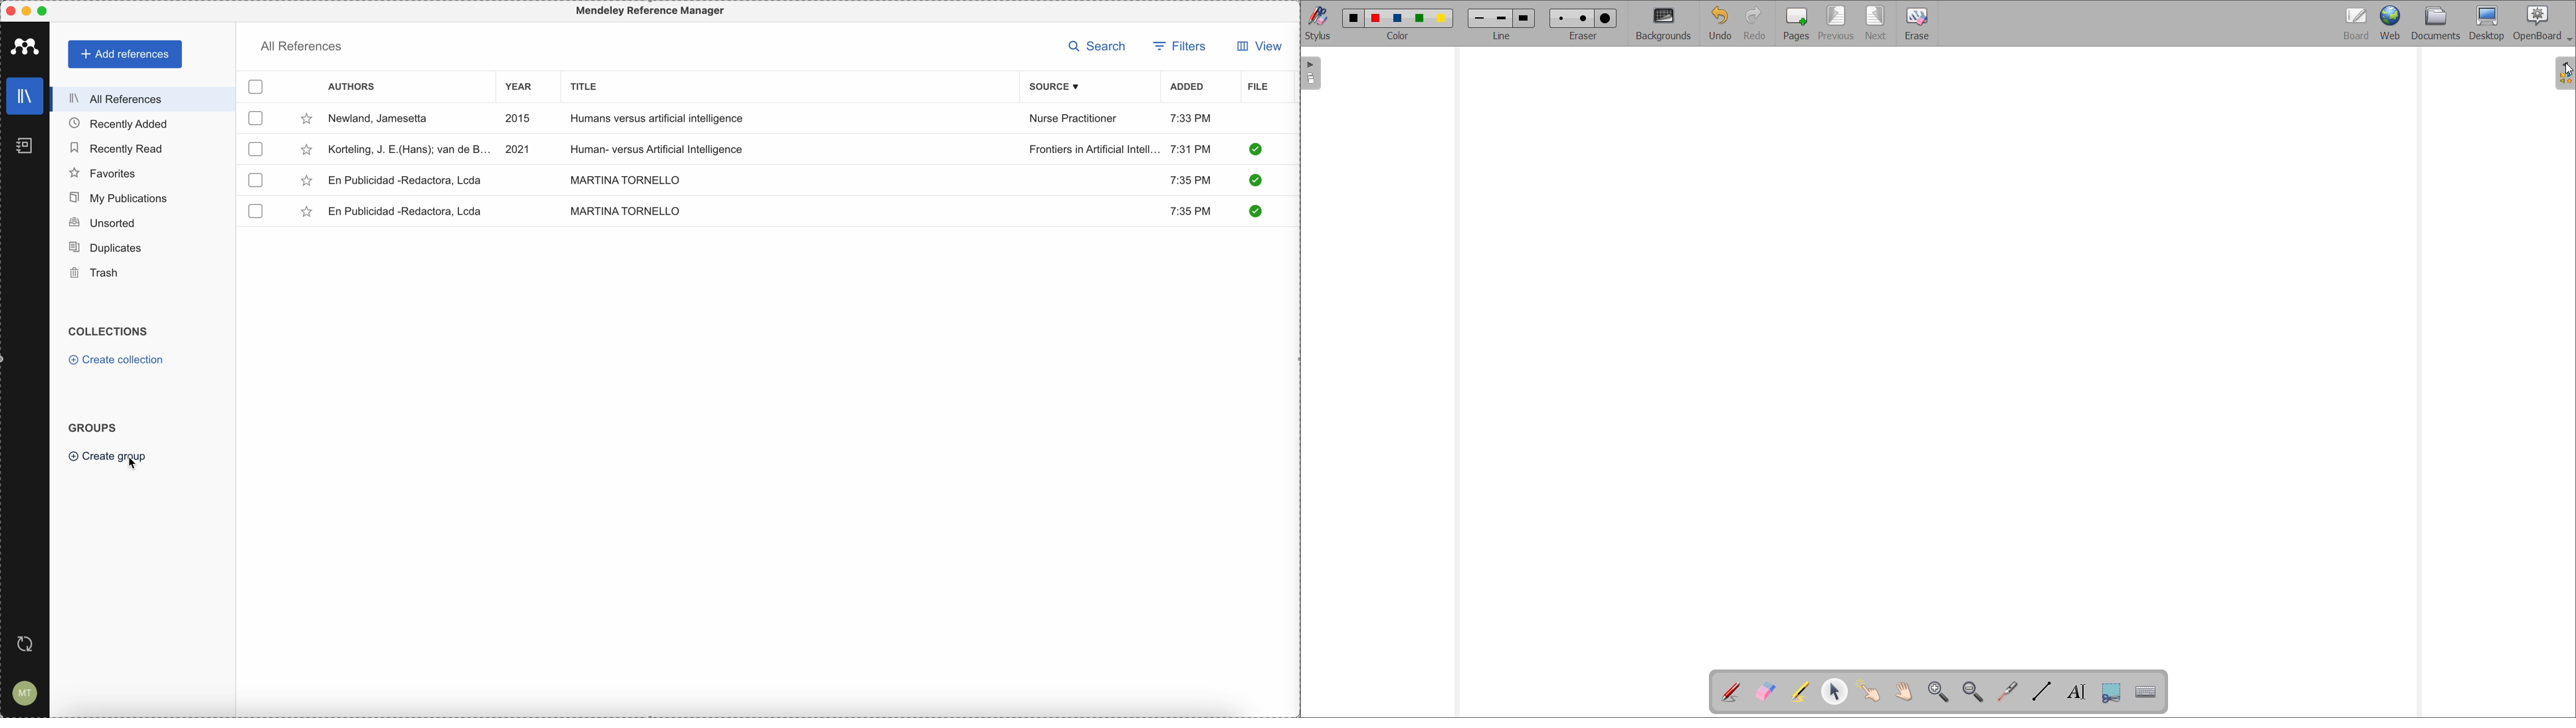  Describe the element at coordinates (1189, 179) in the screenshot. I see `7:35 PM` at that location.